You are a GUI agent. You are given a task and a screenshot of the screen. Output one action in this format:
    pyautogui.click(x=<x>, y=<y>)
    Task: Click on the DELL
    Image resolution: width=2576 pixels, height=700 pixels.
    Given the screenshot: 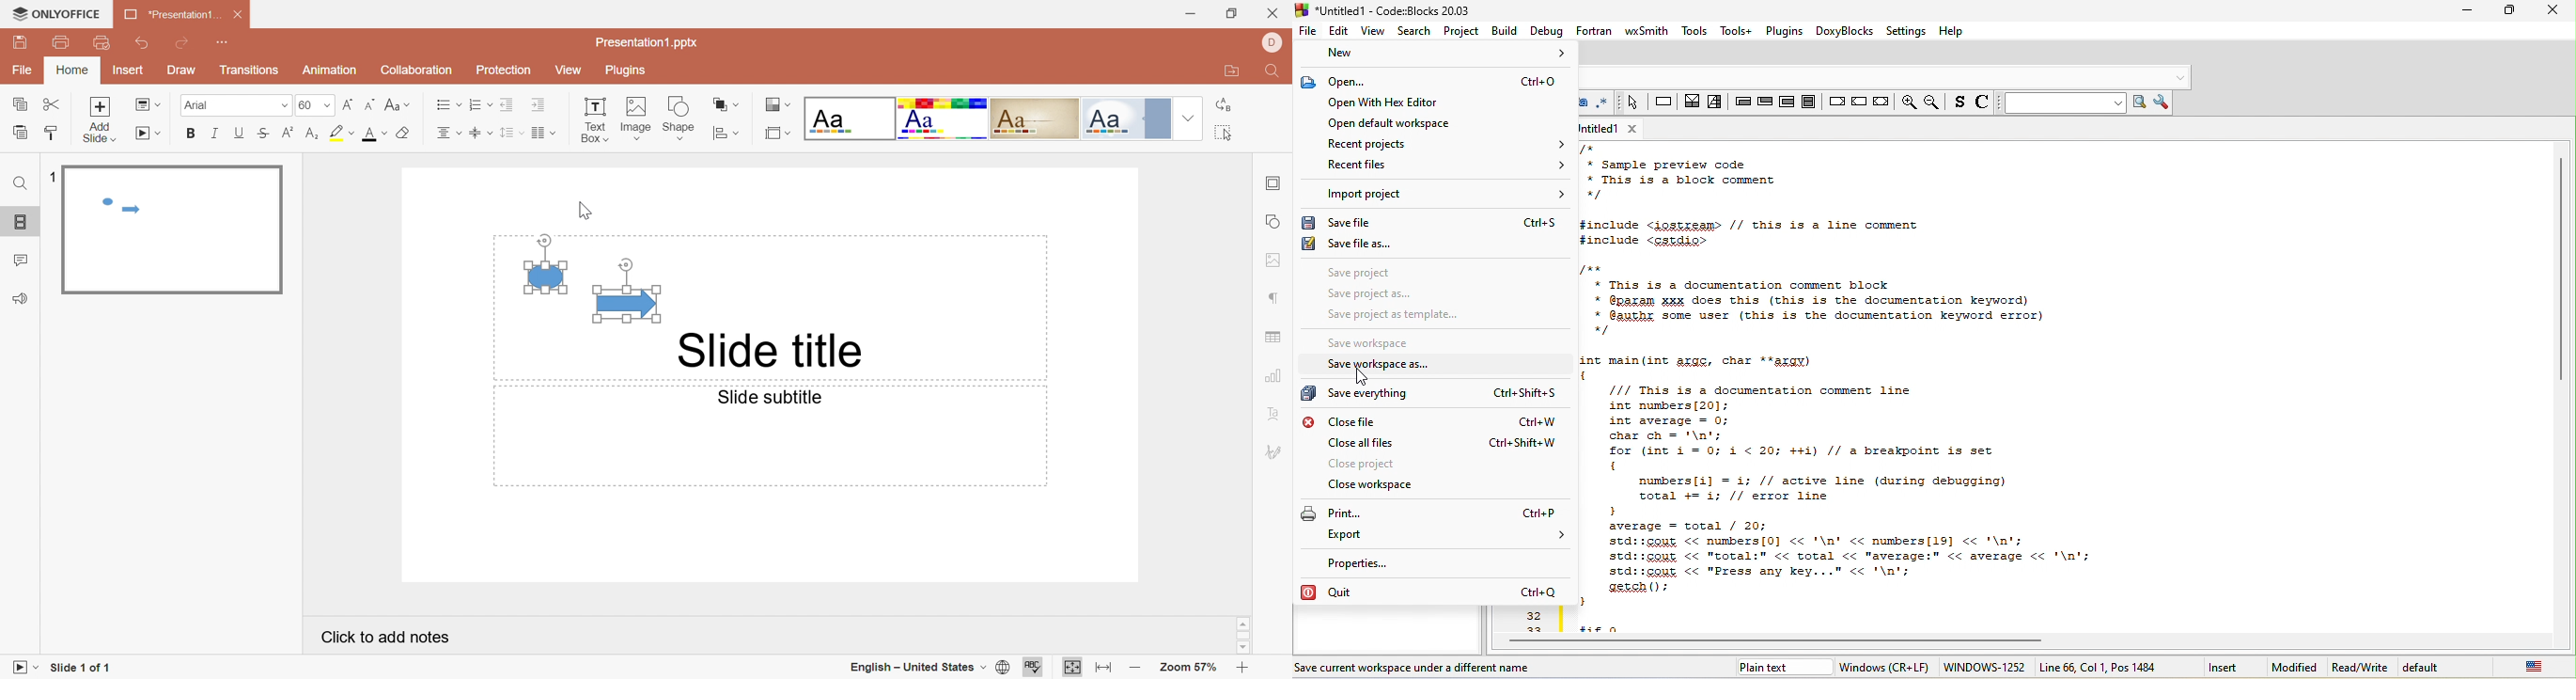 What is the action you would take?
    pyautogui.click(x=1274, y=42)
    